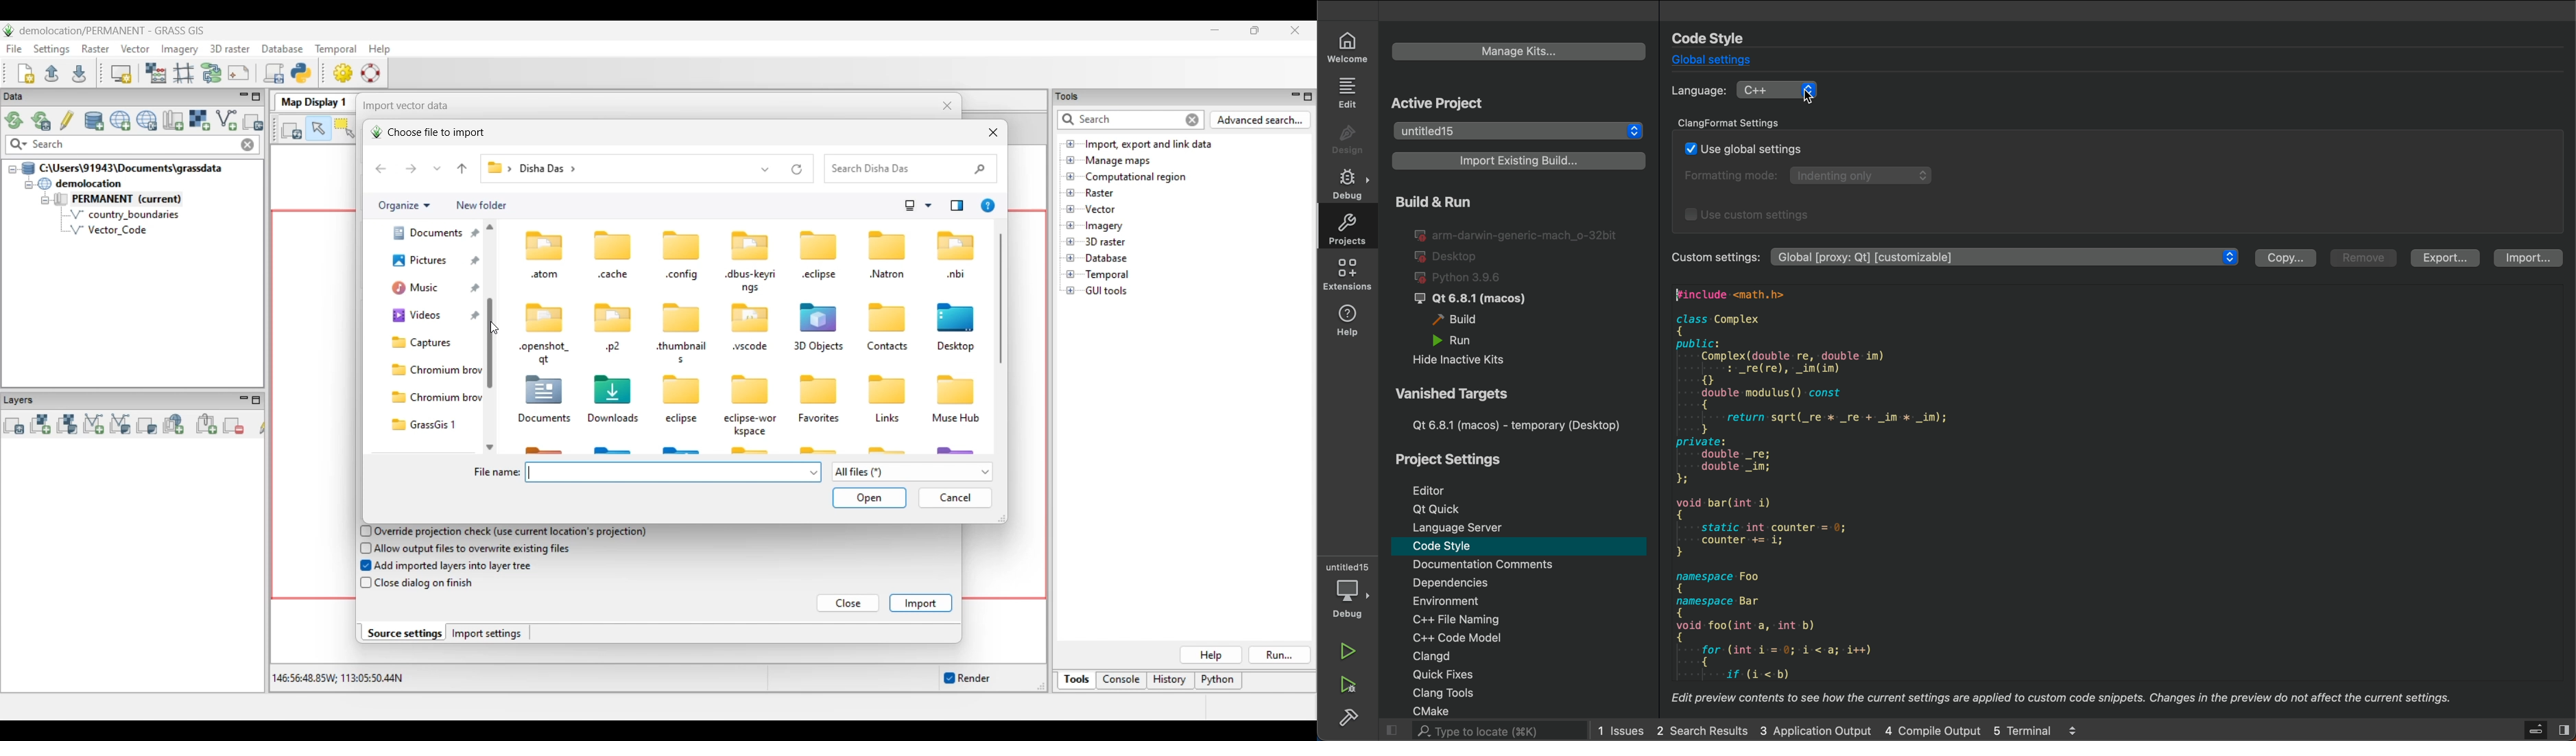 Image resolution: width=2576 pixels, height=756 pixels. What do you see at coordinates (1456, 693) in the screenshot?
I see `tools` at bounding box center [1456, 693].